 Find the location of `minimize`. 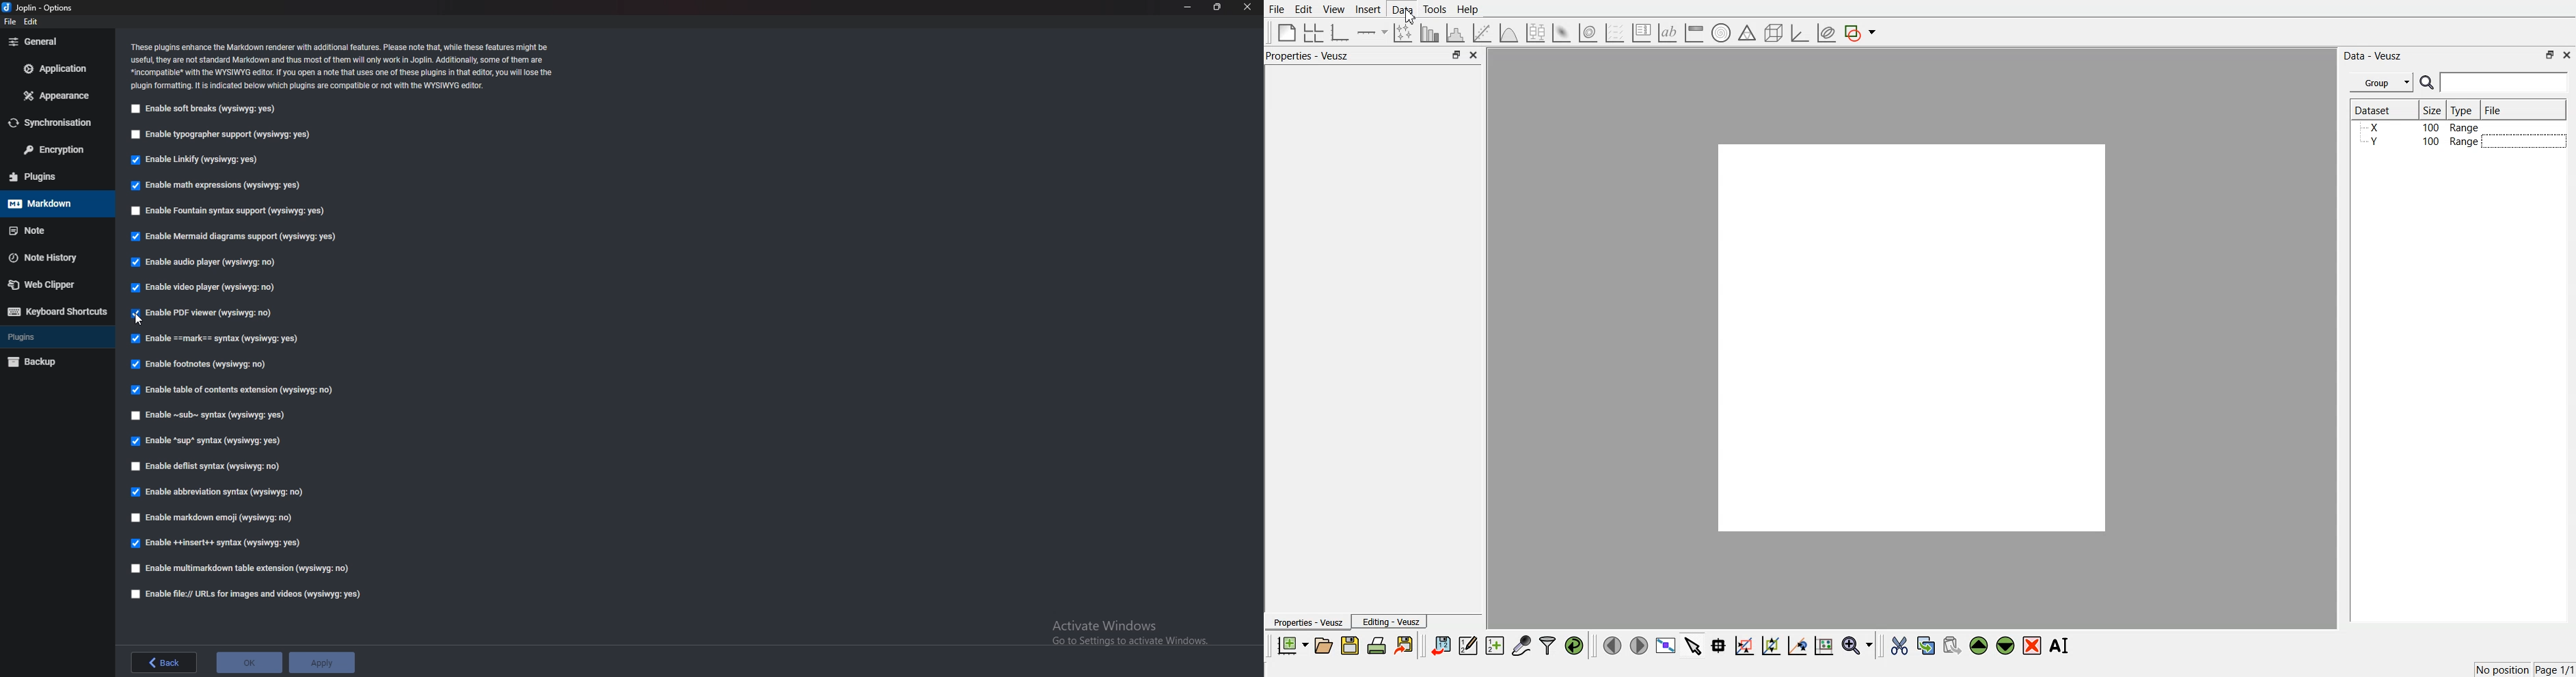

minimize is located at coordinates (1189, 7).